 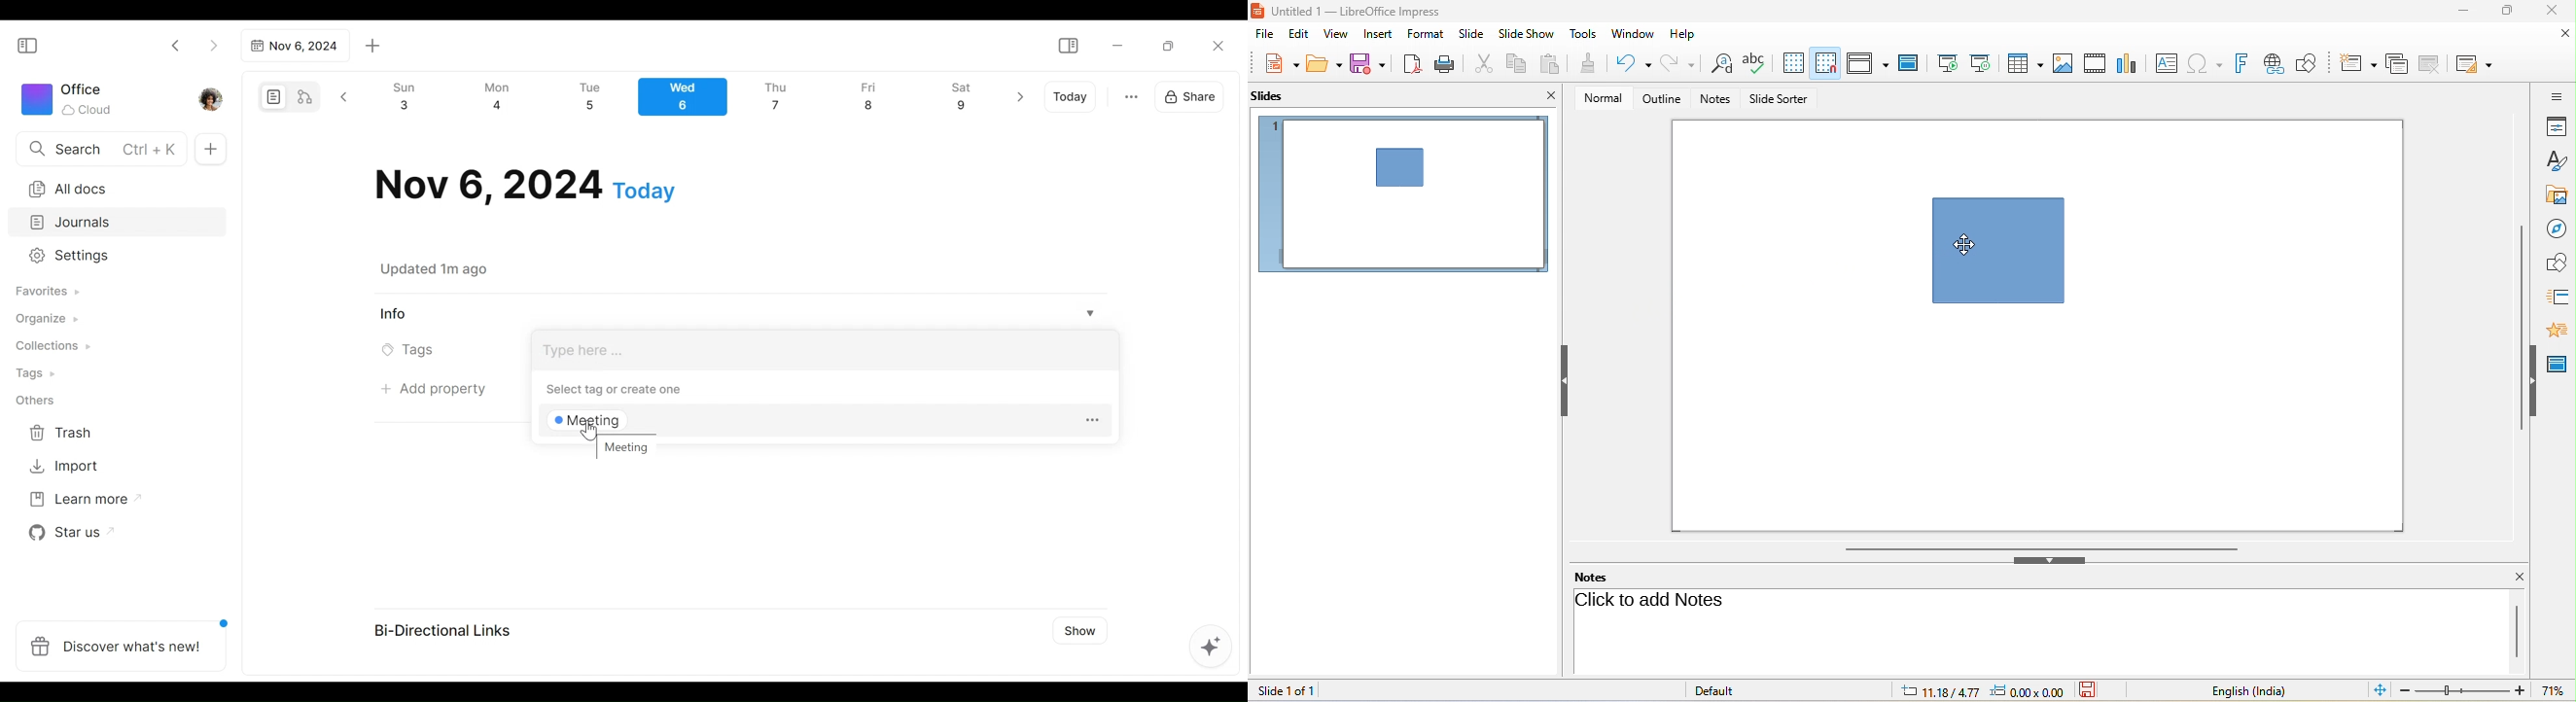 I want to click on 11.18/4.77, so click(x=1939, y=689).